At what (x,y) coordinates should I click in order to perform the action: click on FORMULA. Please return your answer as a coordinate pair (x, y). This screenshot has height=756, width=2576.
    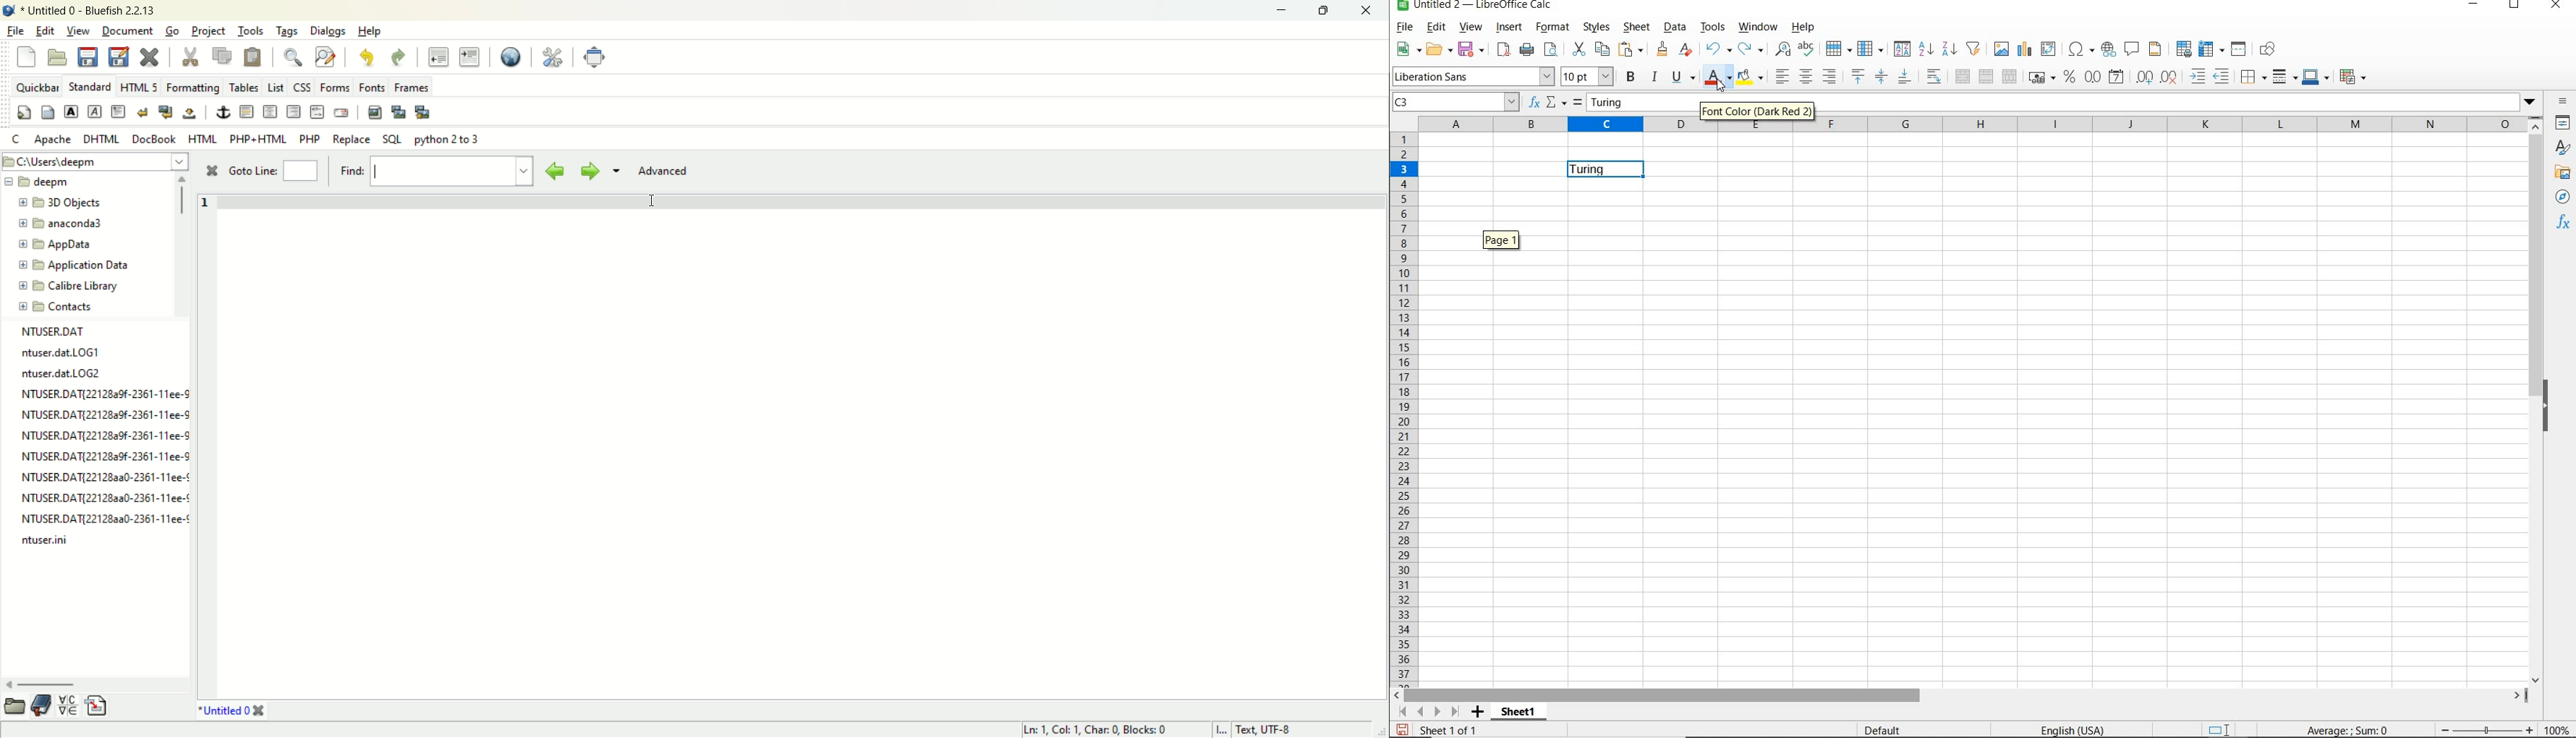
    Looking at the image, I should click on (1577, 102).